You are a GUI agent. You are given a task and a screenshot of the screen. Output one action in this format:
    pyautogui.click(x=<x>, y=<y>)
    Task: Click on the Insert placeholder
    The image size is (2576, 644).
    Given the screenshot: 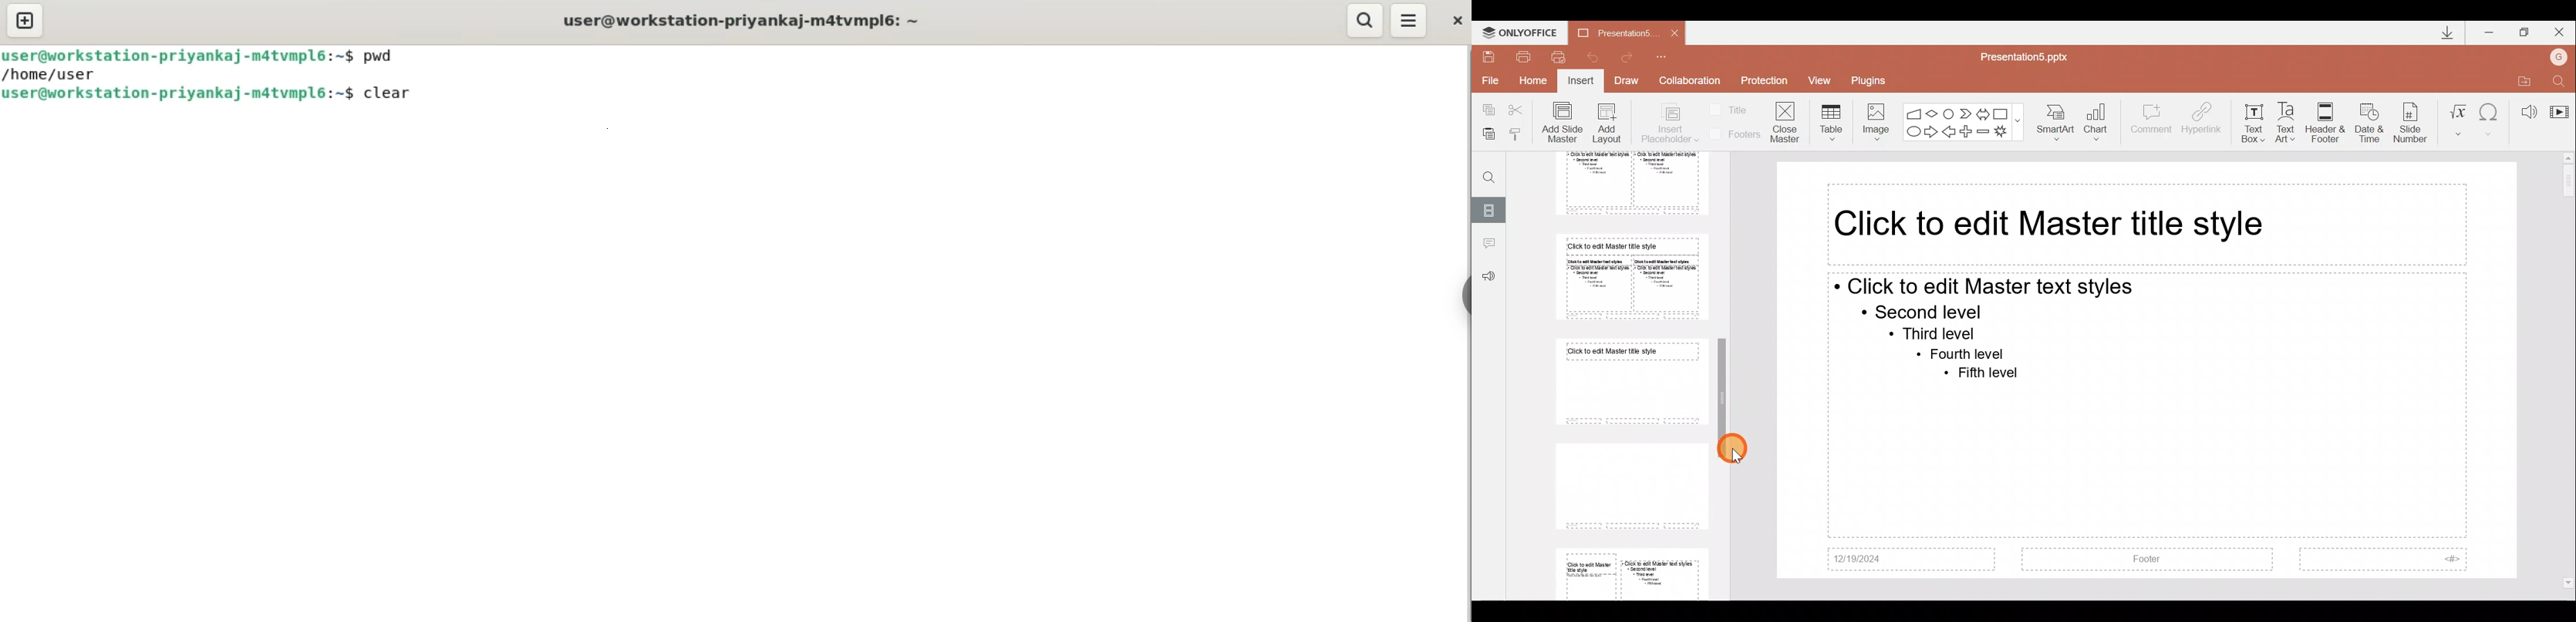 What is the action you would take?
    pyautogui.click(x=1669, y=124)
    